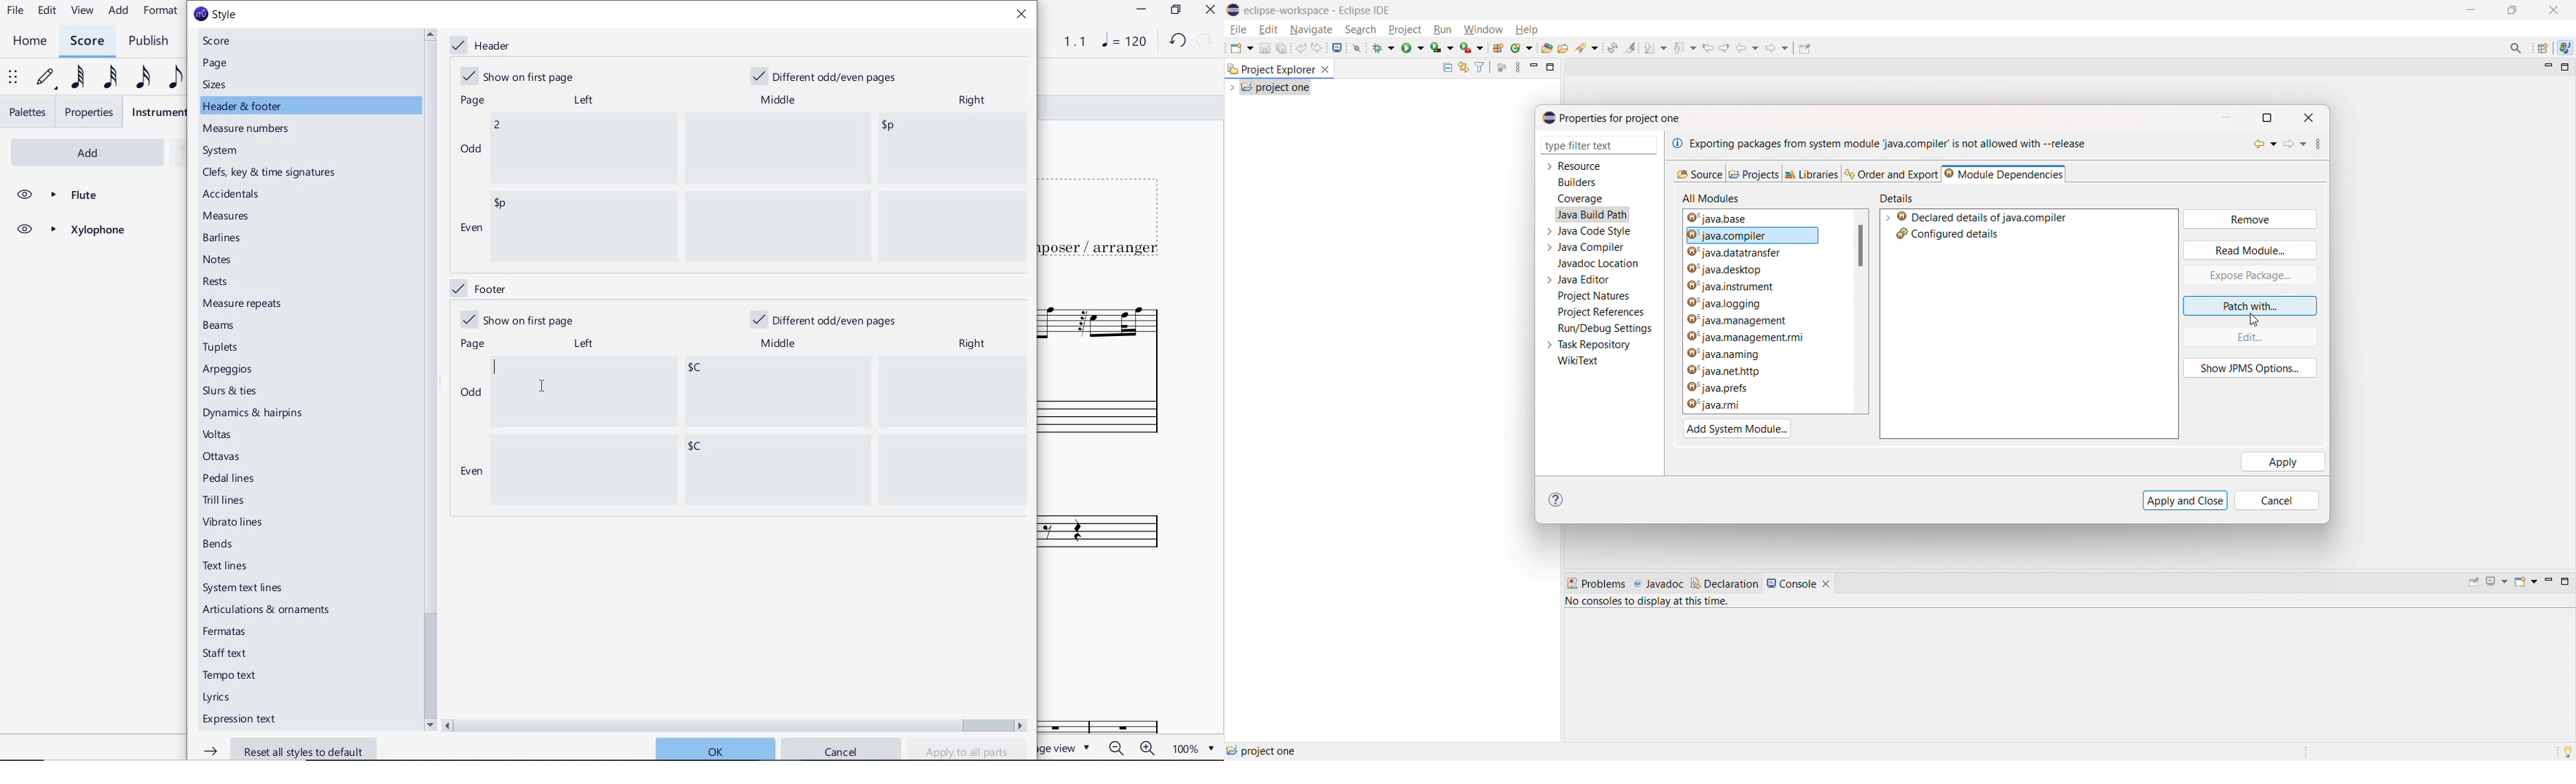 Image resolution: width=2576 pixels, height=784 pixels. What do you see at coordinates (583, 344) in the screenshot?
I see `left` at bounding box center [583, 344].